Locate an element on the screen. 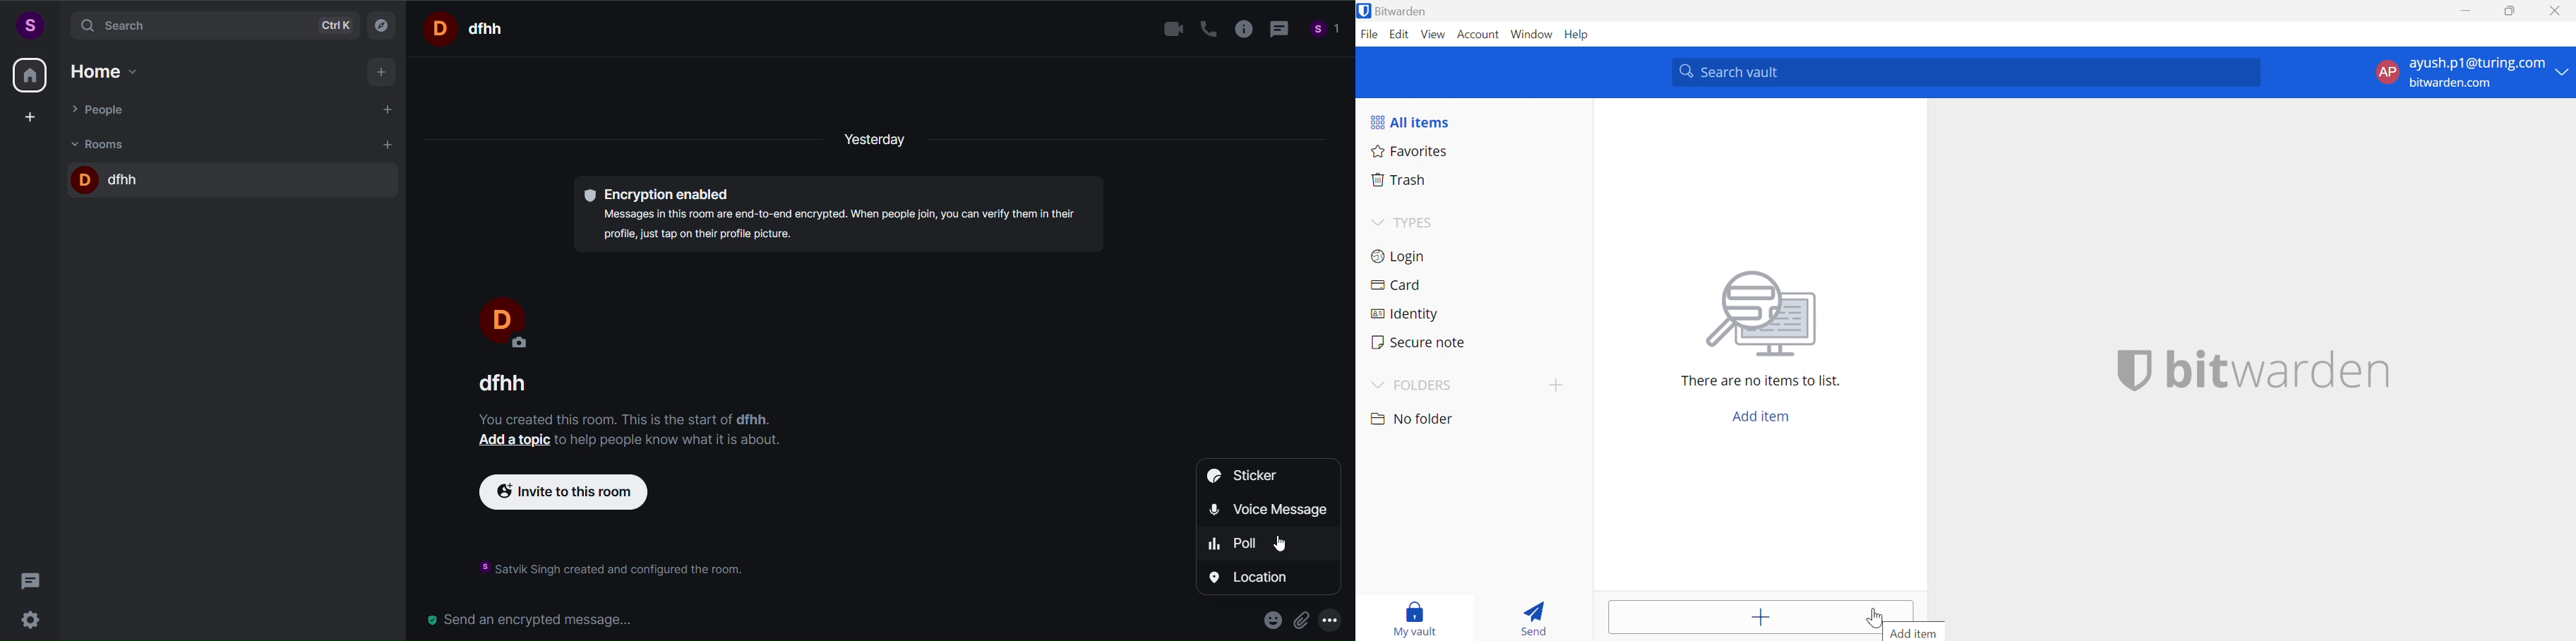 The width and height of the screenshot is (2576, 644). location is located at coordinates (1255, 579).